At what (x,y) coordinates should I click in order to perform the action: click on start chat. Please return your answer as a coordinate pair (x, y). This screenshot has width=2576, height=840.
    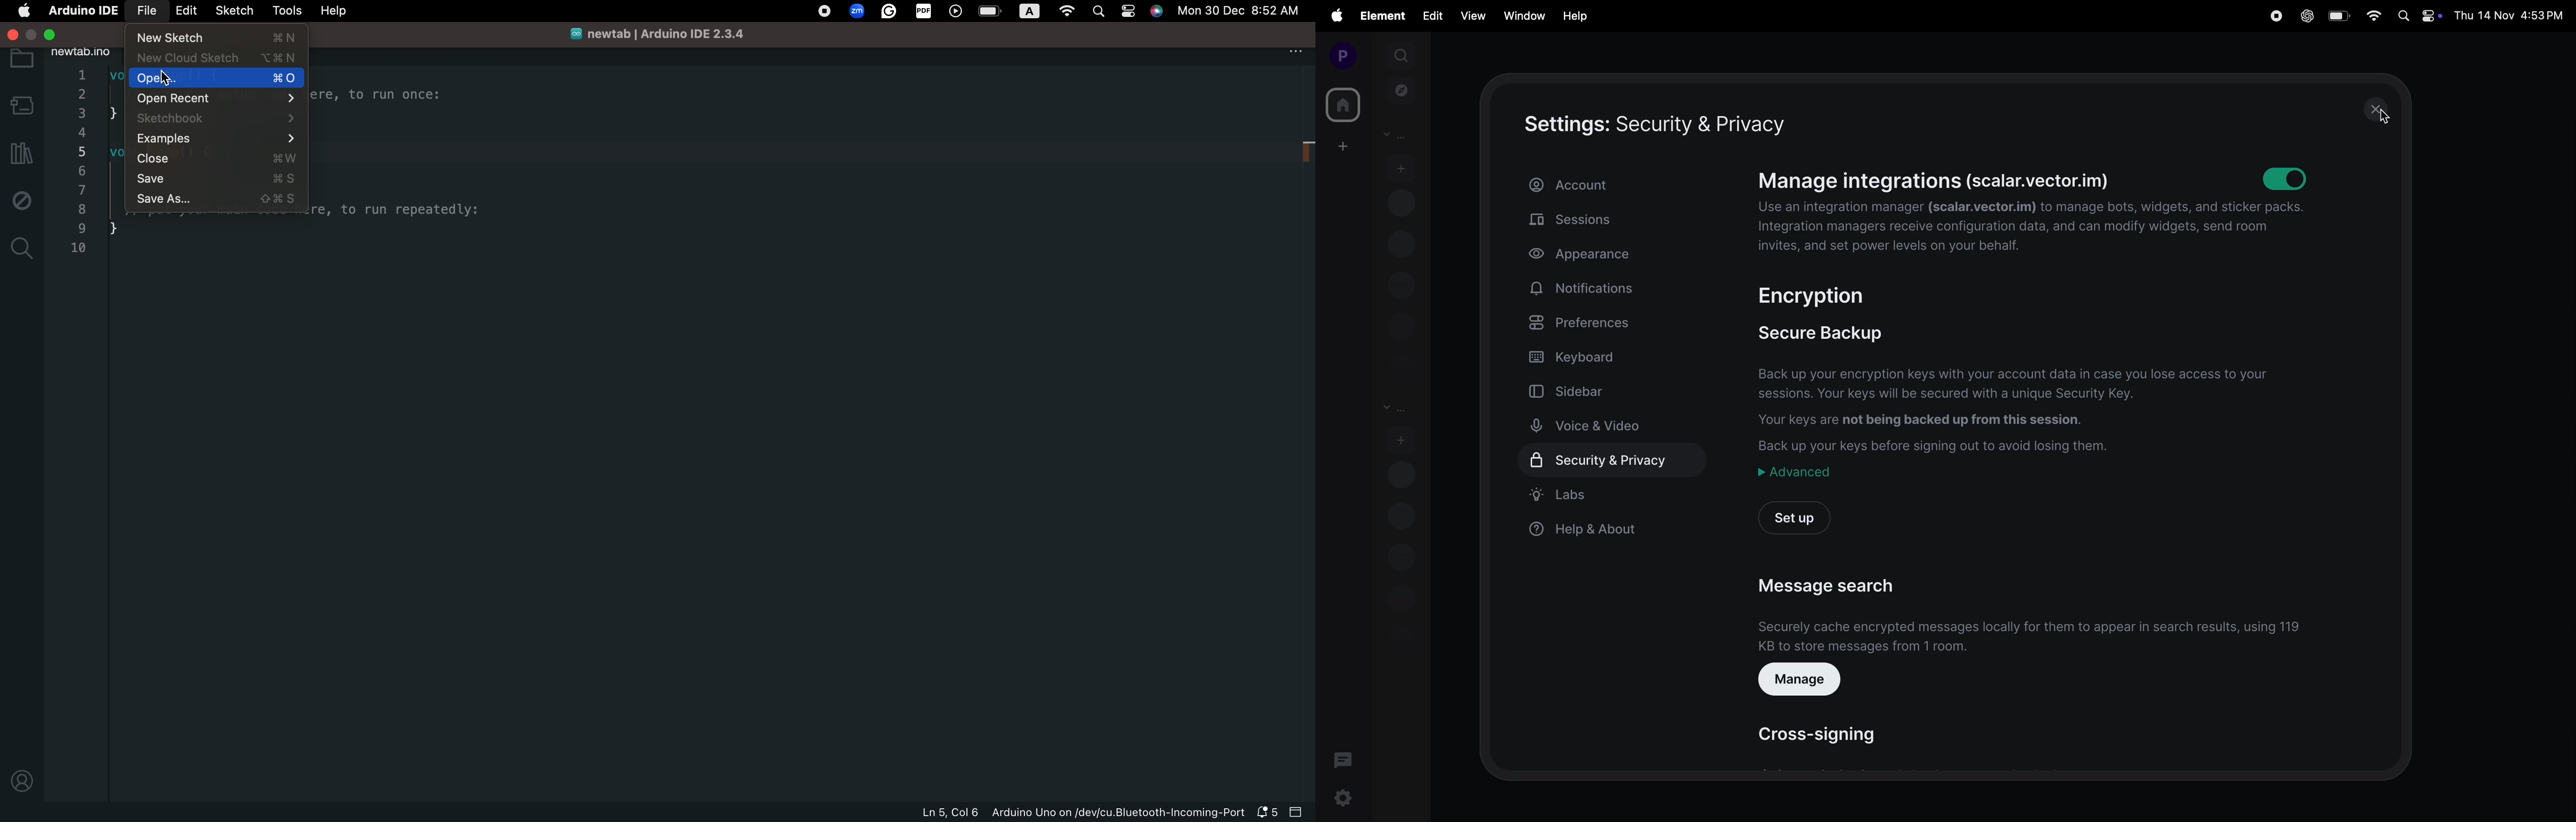
    Looking at the image, I should click on (1401, 169).